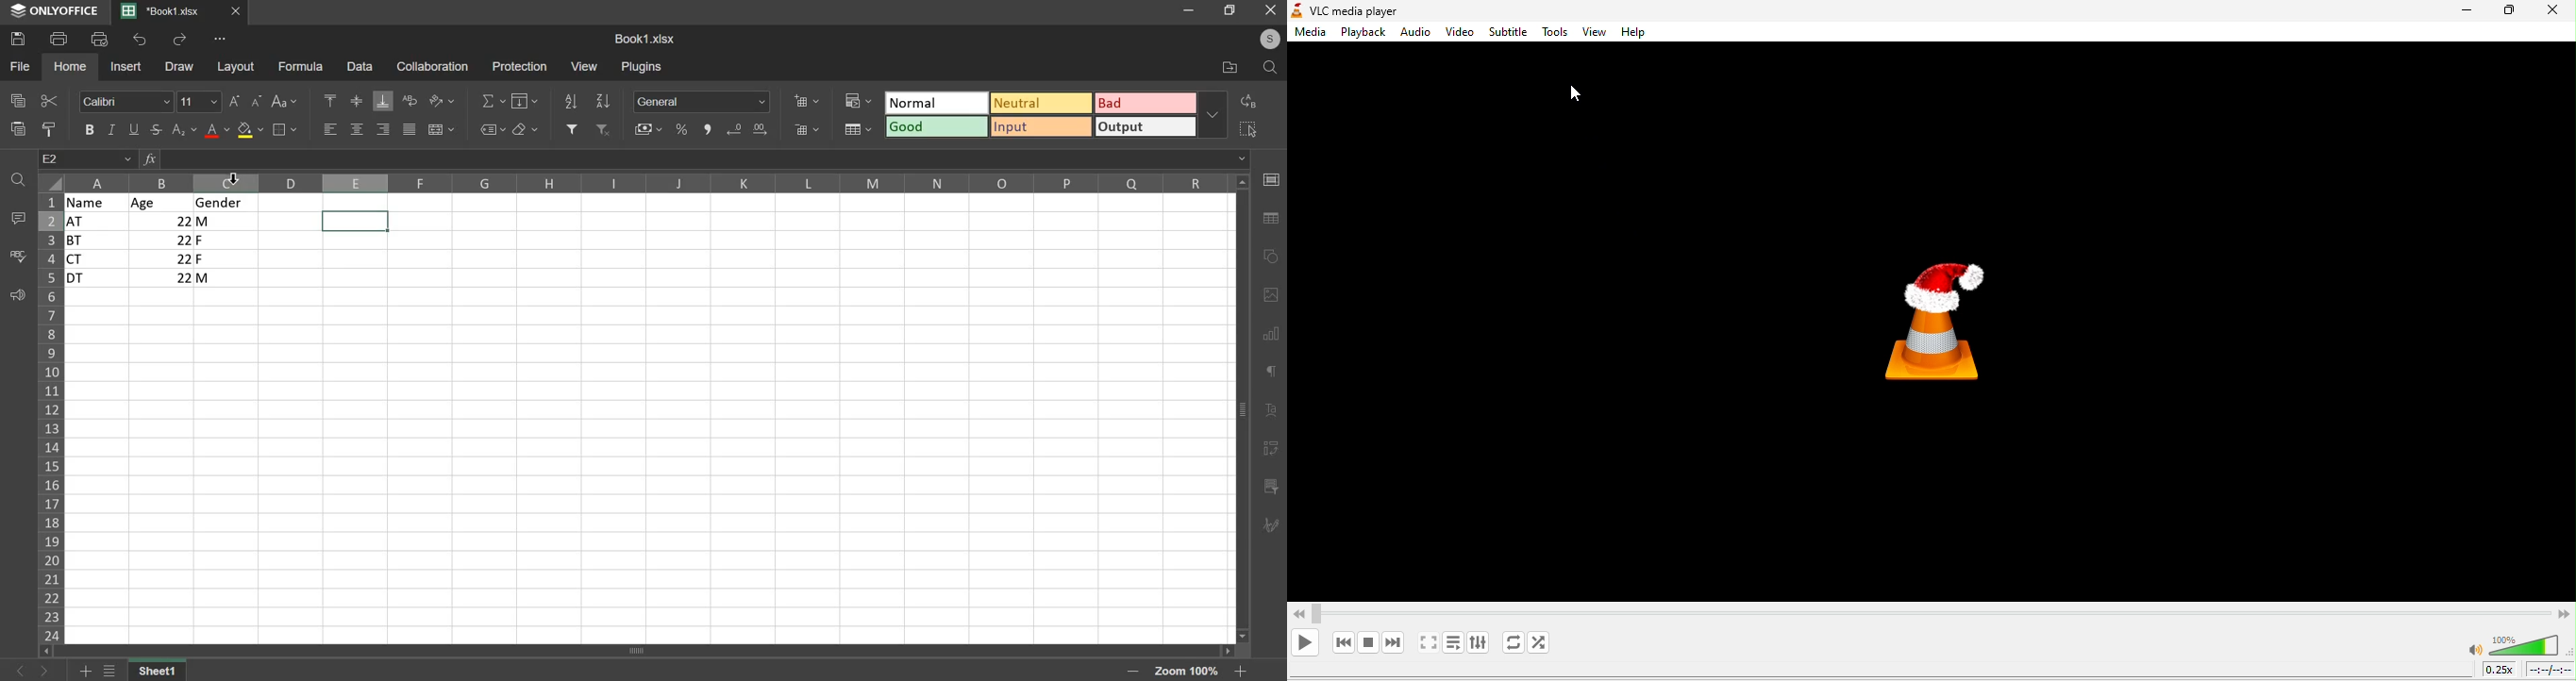  What do you see at coordinates (1510, 643) in the screenshot?
I see `click to toggle between loop all` at bounding box center [1510, 643].